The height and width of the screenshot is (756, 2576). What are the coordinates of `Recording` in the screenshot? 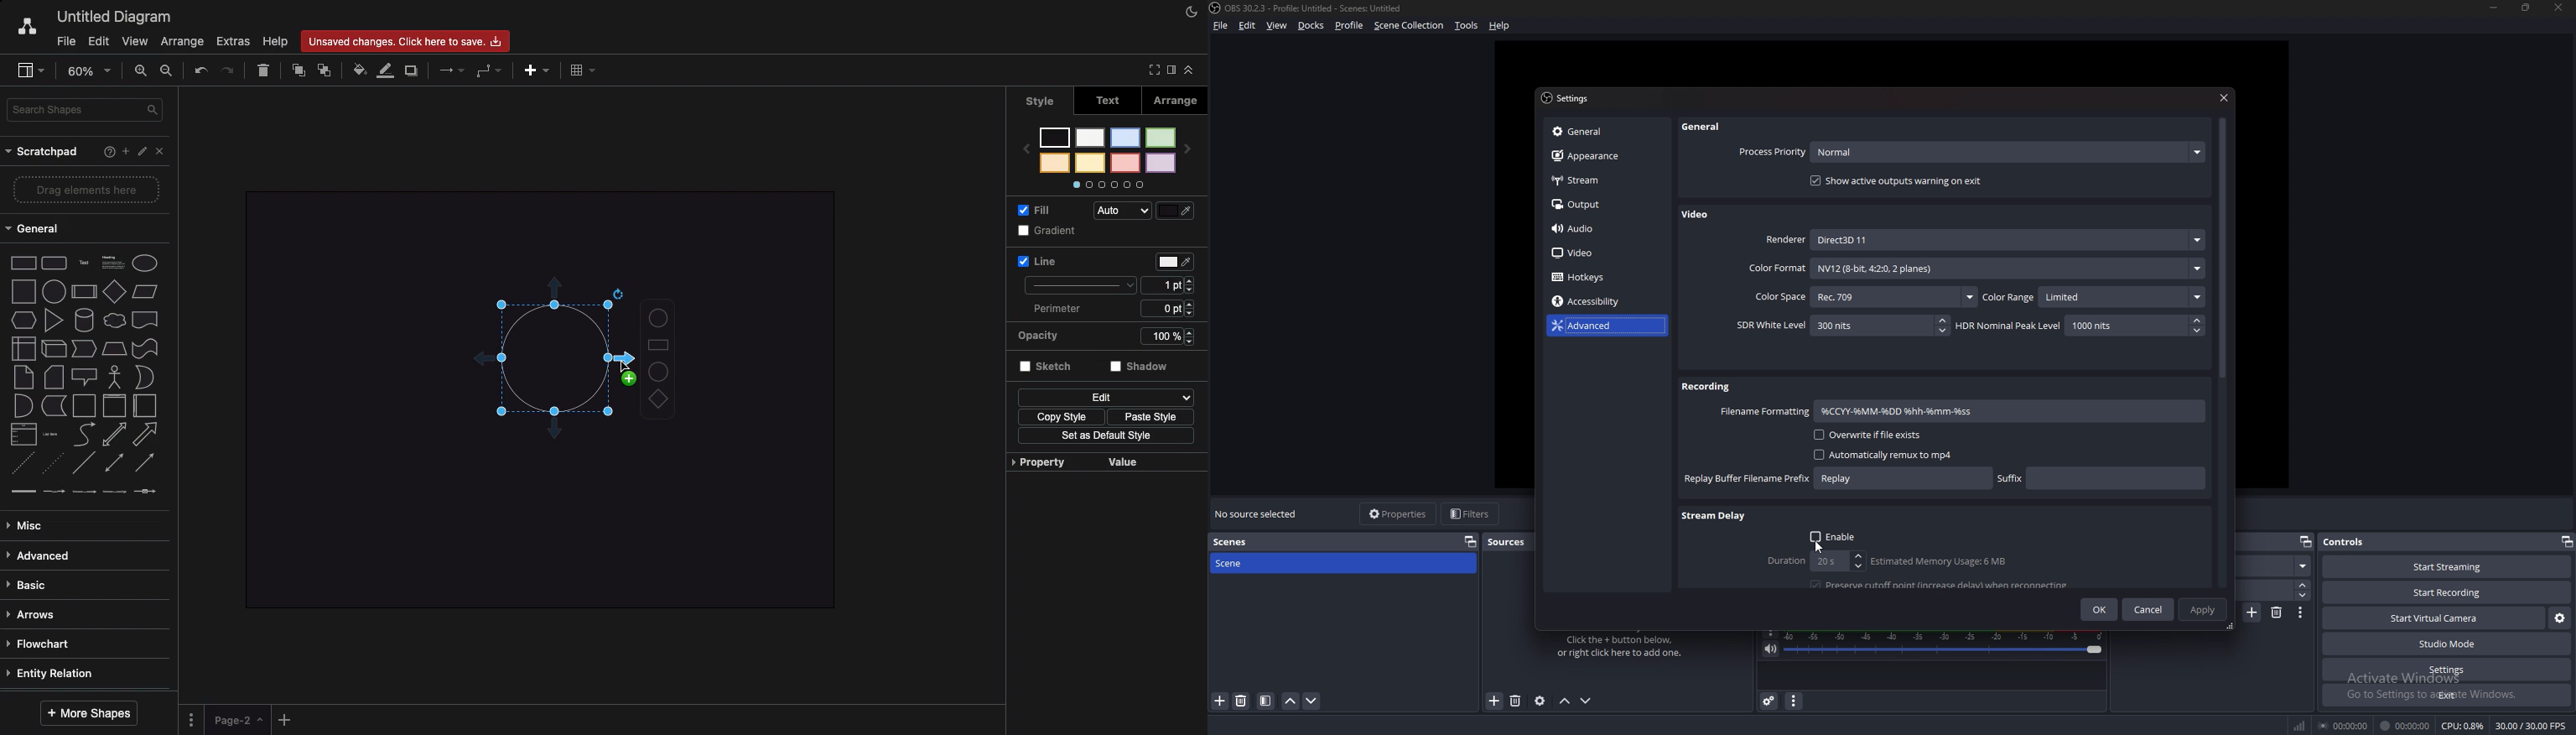 It's located at (1708, 386).